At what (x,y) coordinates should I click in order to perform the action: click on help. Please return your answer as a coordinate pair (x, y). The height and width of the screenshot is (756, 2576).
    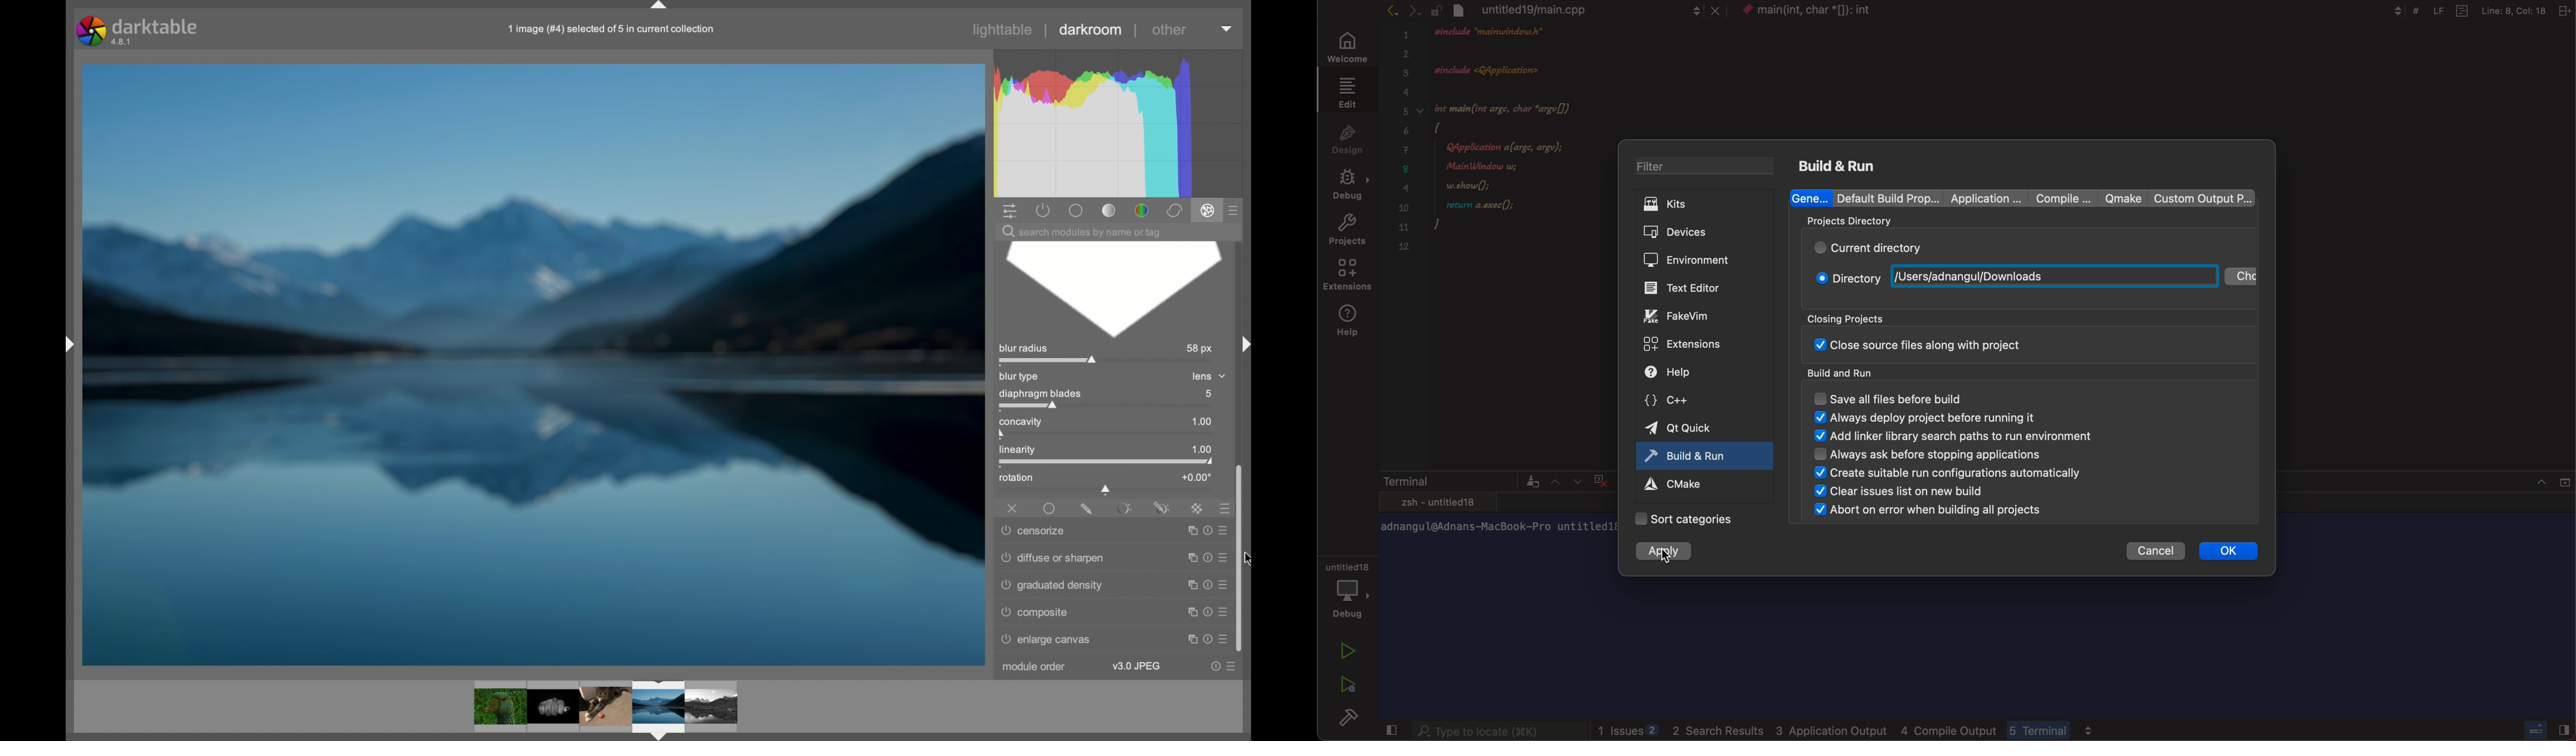
    Looking at the image, I should click on (1206, 609).